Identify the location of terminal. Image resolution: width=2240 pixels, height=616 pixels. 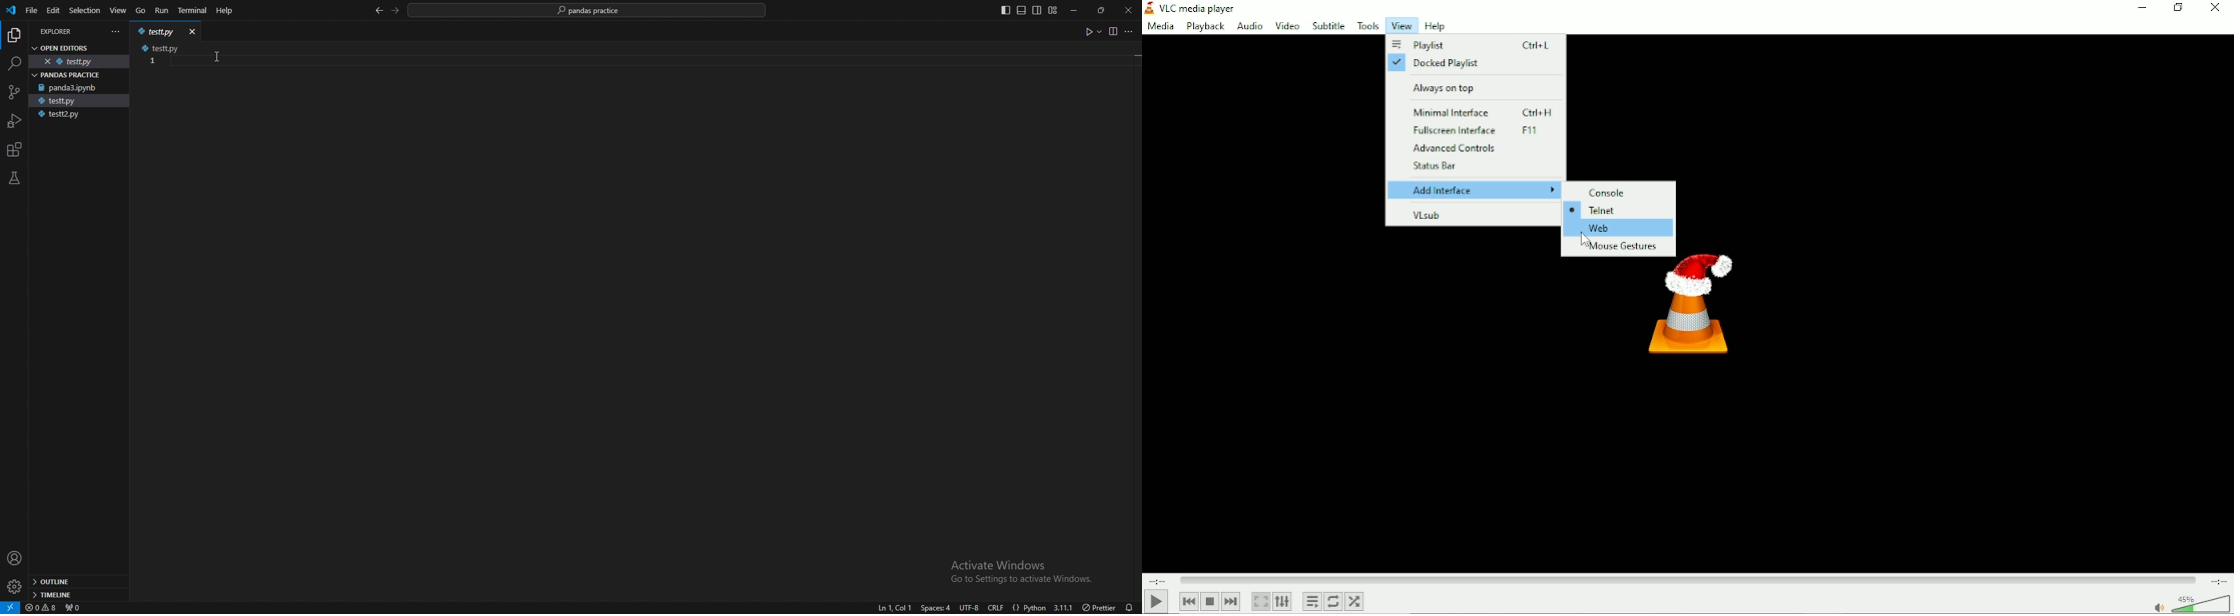
(193, 10).